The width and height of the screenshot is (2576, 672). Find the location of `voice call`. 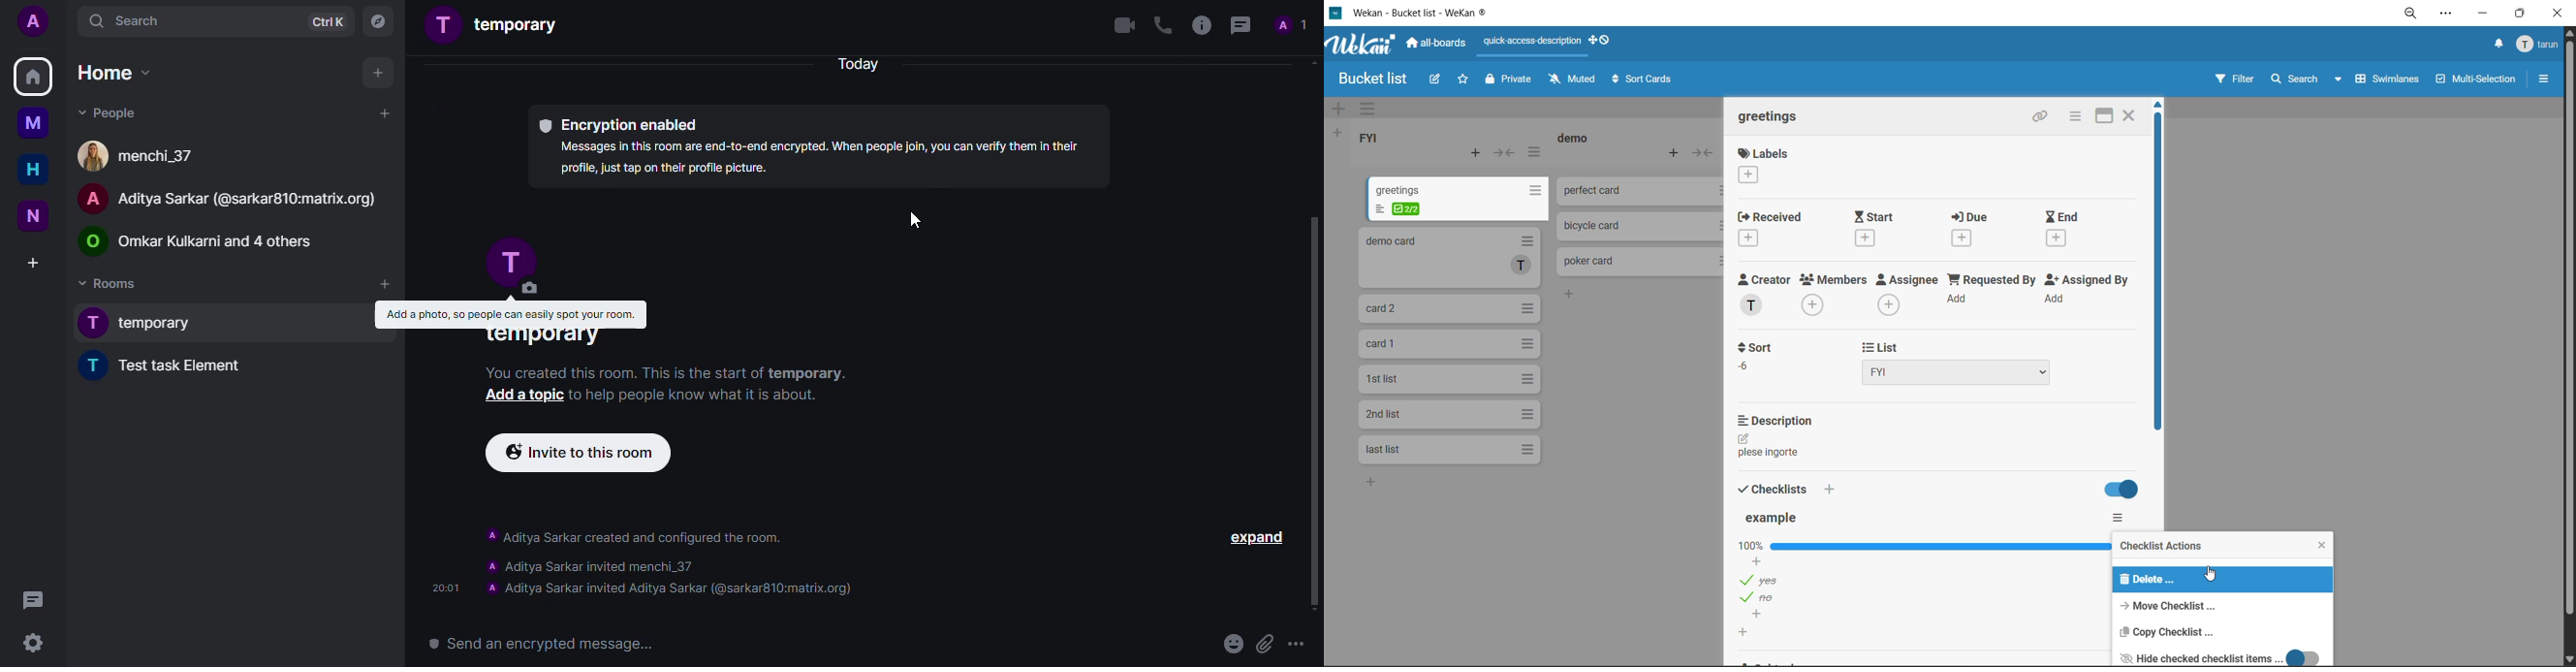

voice call is located at coordinates (1159, 24).